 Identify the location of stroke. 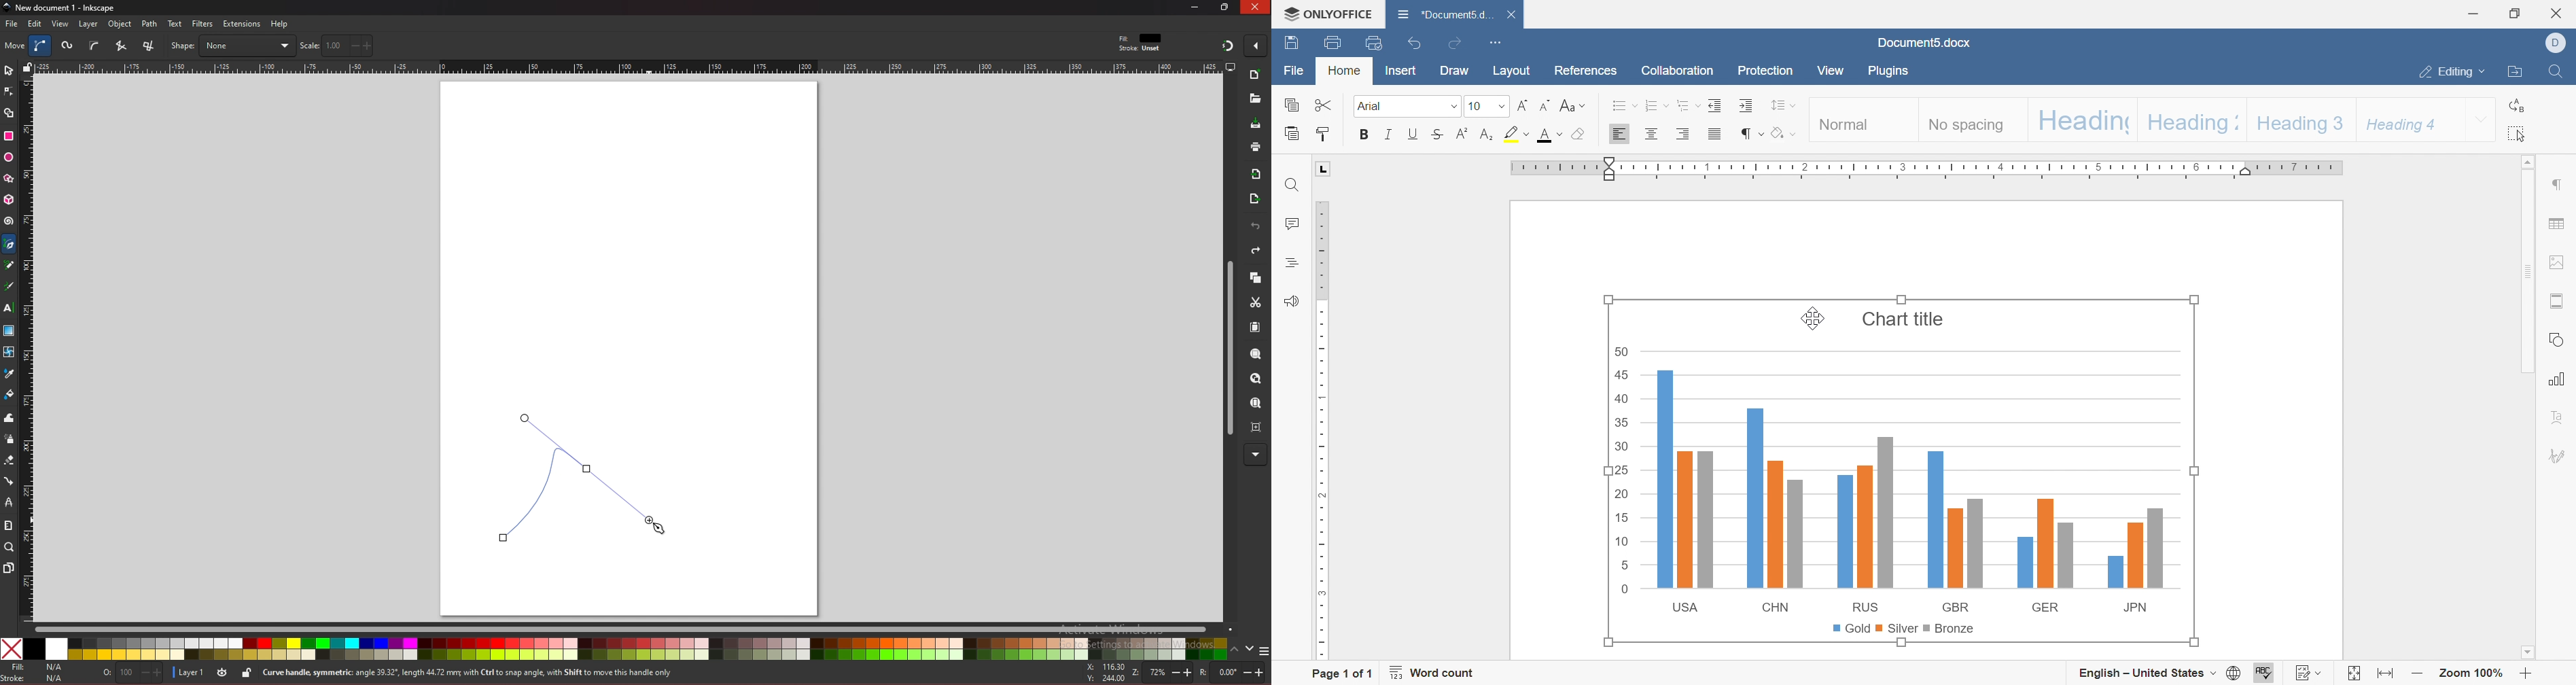
(35, 678).